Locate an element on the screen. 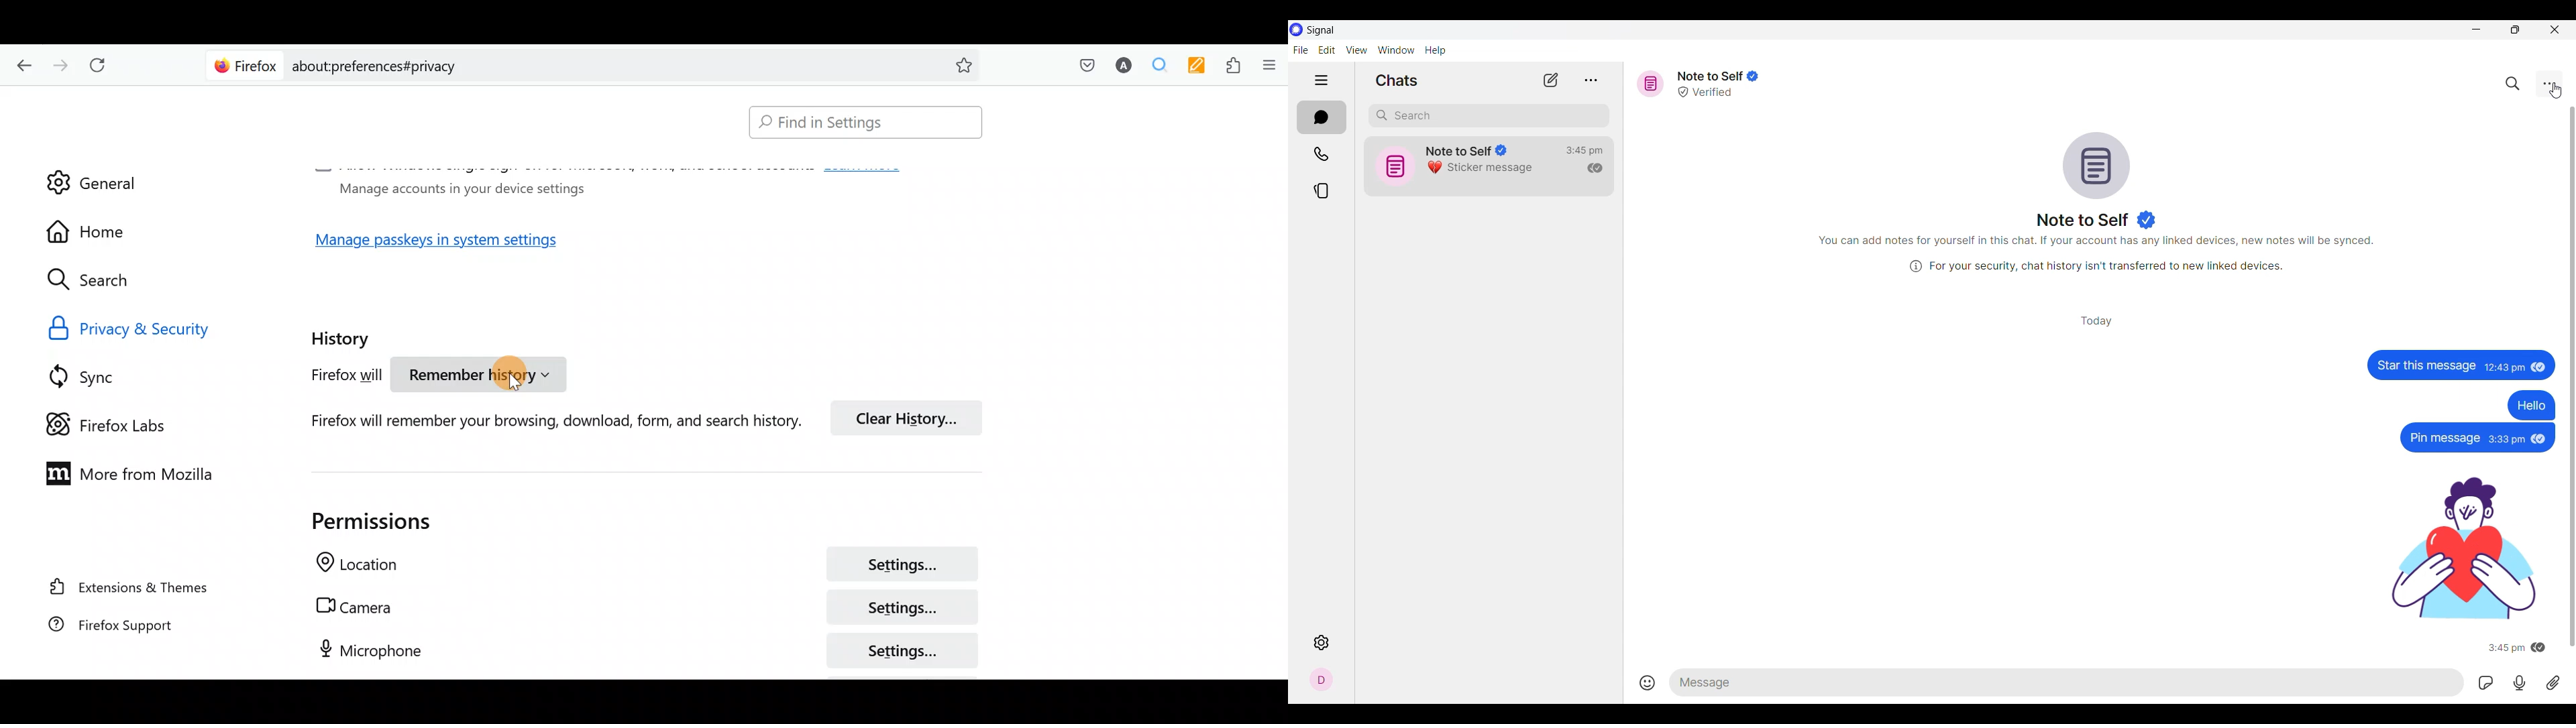 Image resolution: width=2576 pixels, height=728 pixels. Search bar is located at coordinates (859, 123).